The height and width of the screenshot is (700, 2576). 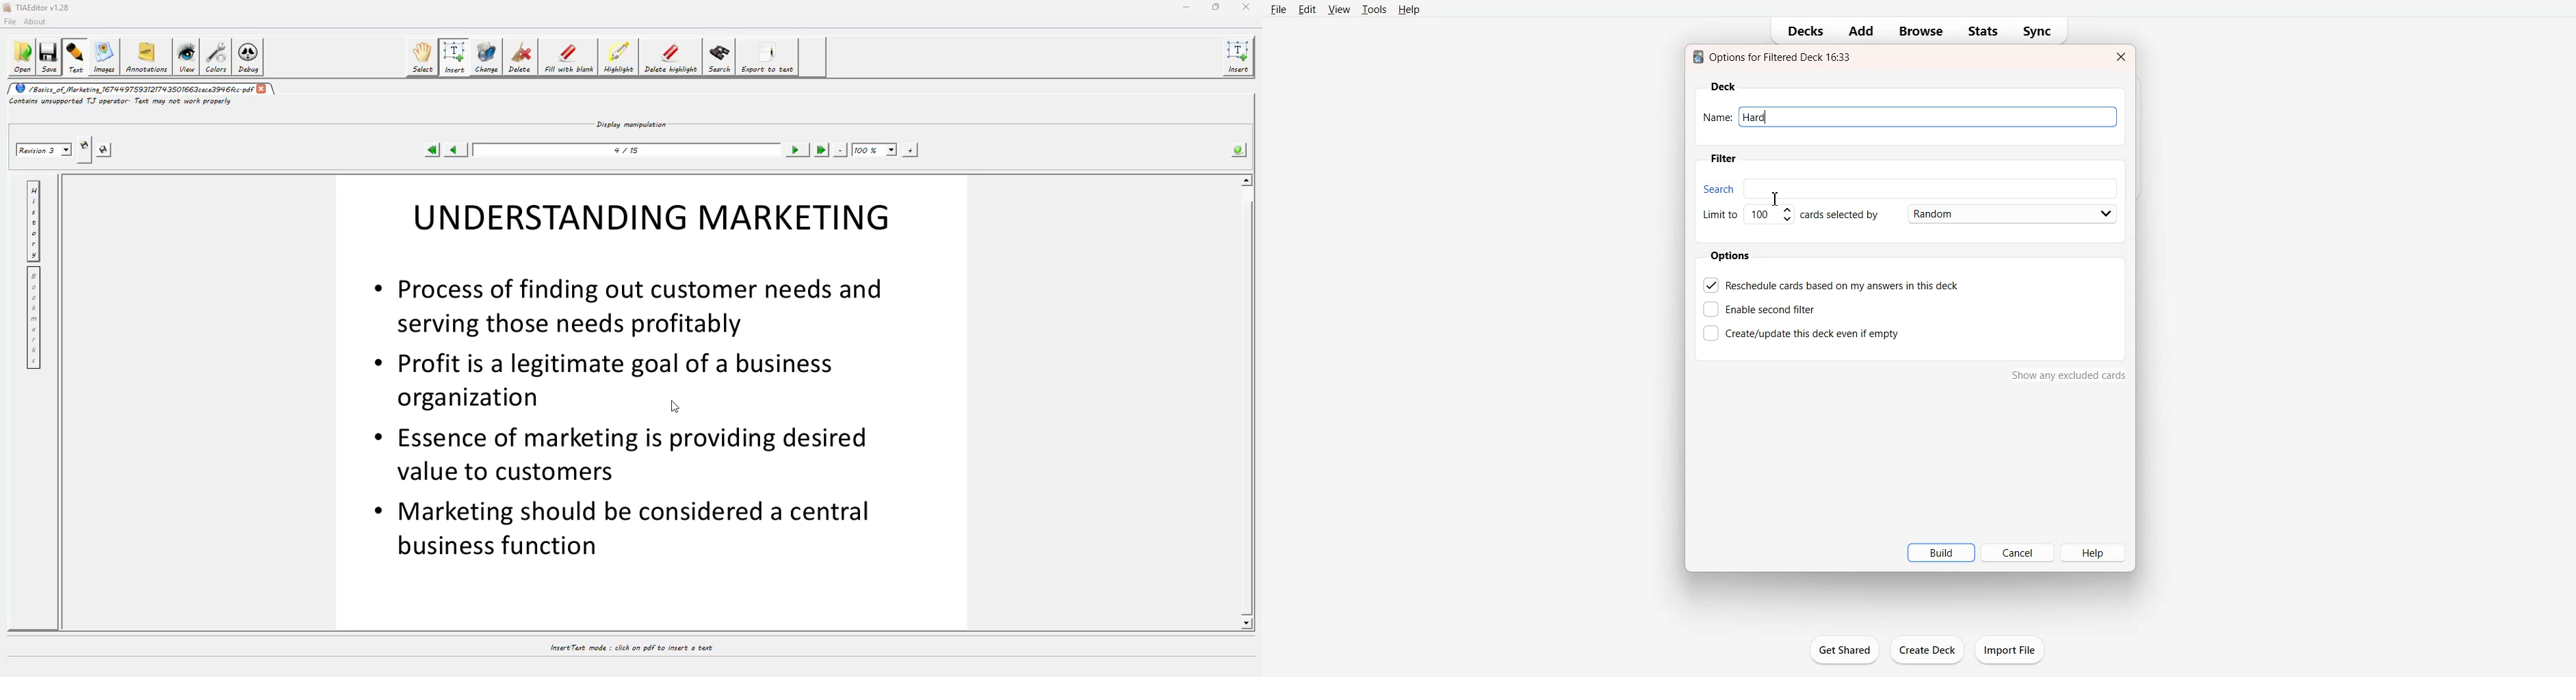 What do you see at coordinates (456, 57) in the screenshot?
I see `insert` at bounding box center [456, 57].